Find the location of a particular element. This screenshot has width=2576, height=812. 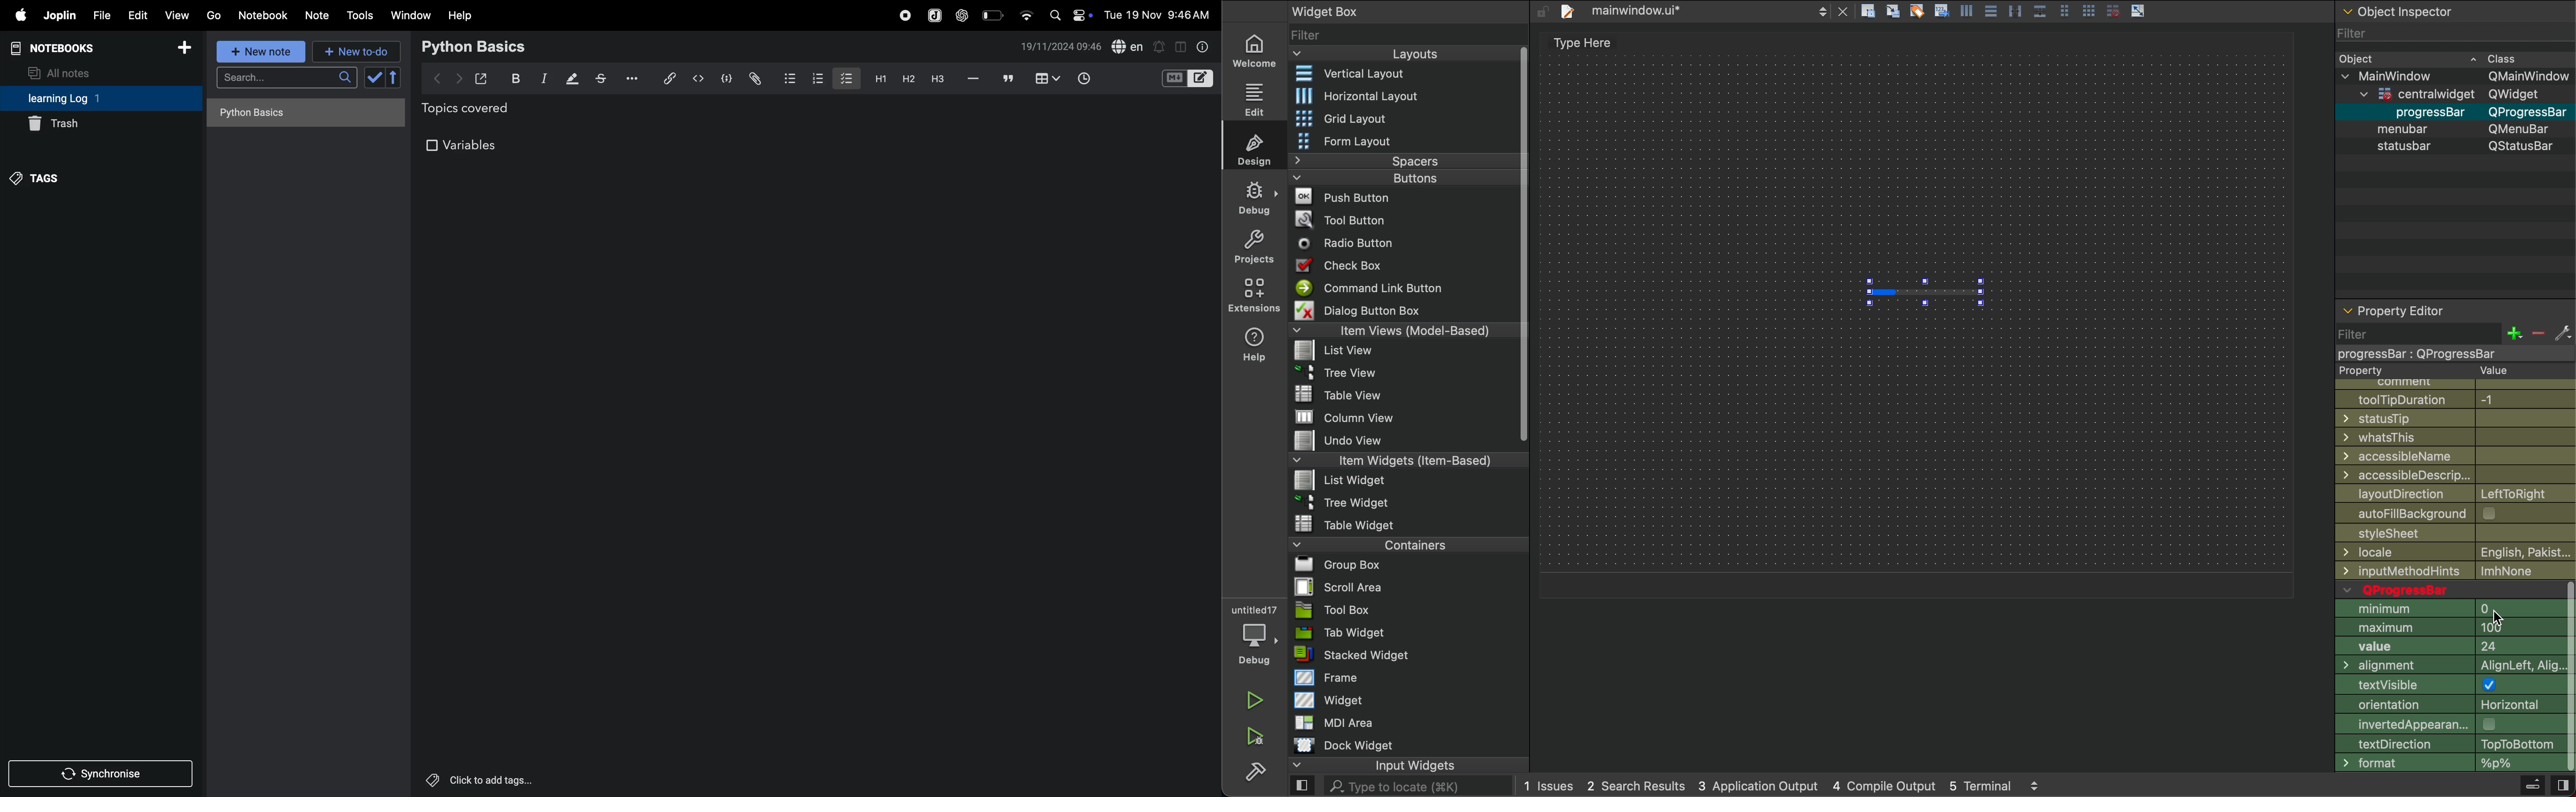

topics covered is located at coordinates (477, 110).